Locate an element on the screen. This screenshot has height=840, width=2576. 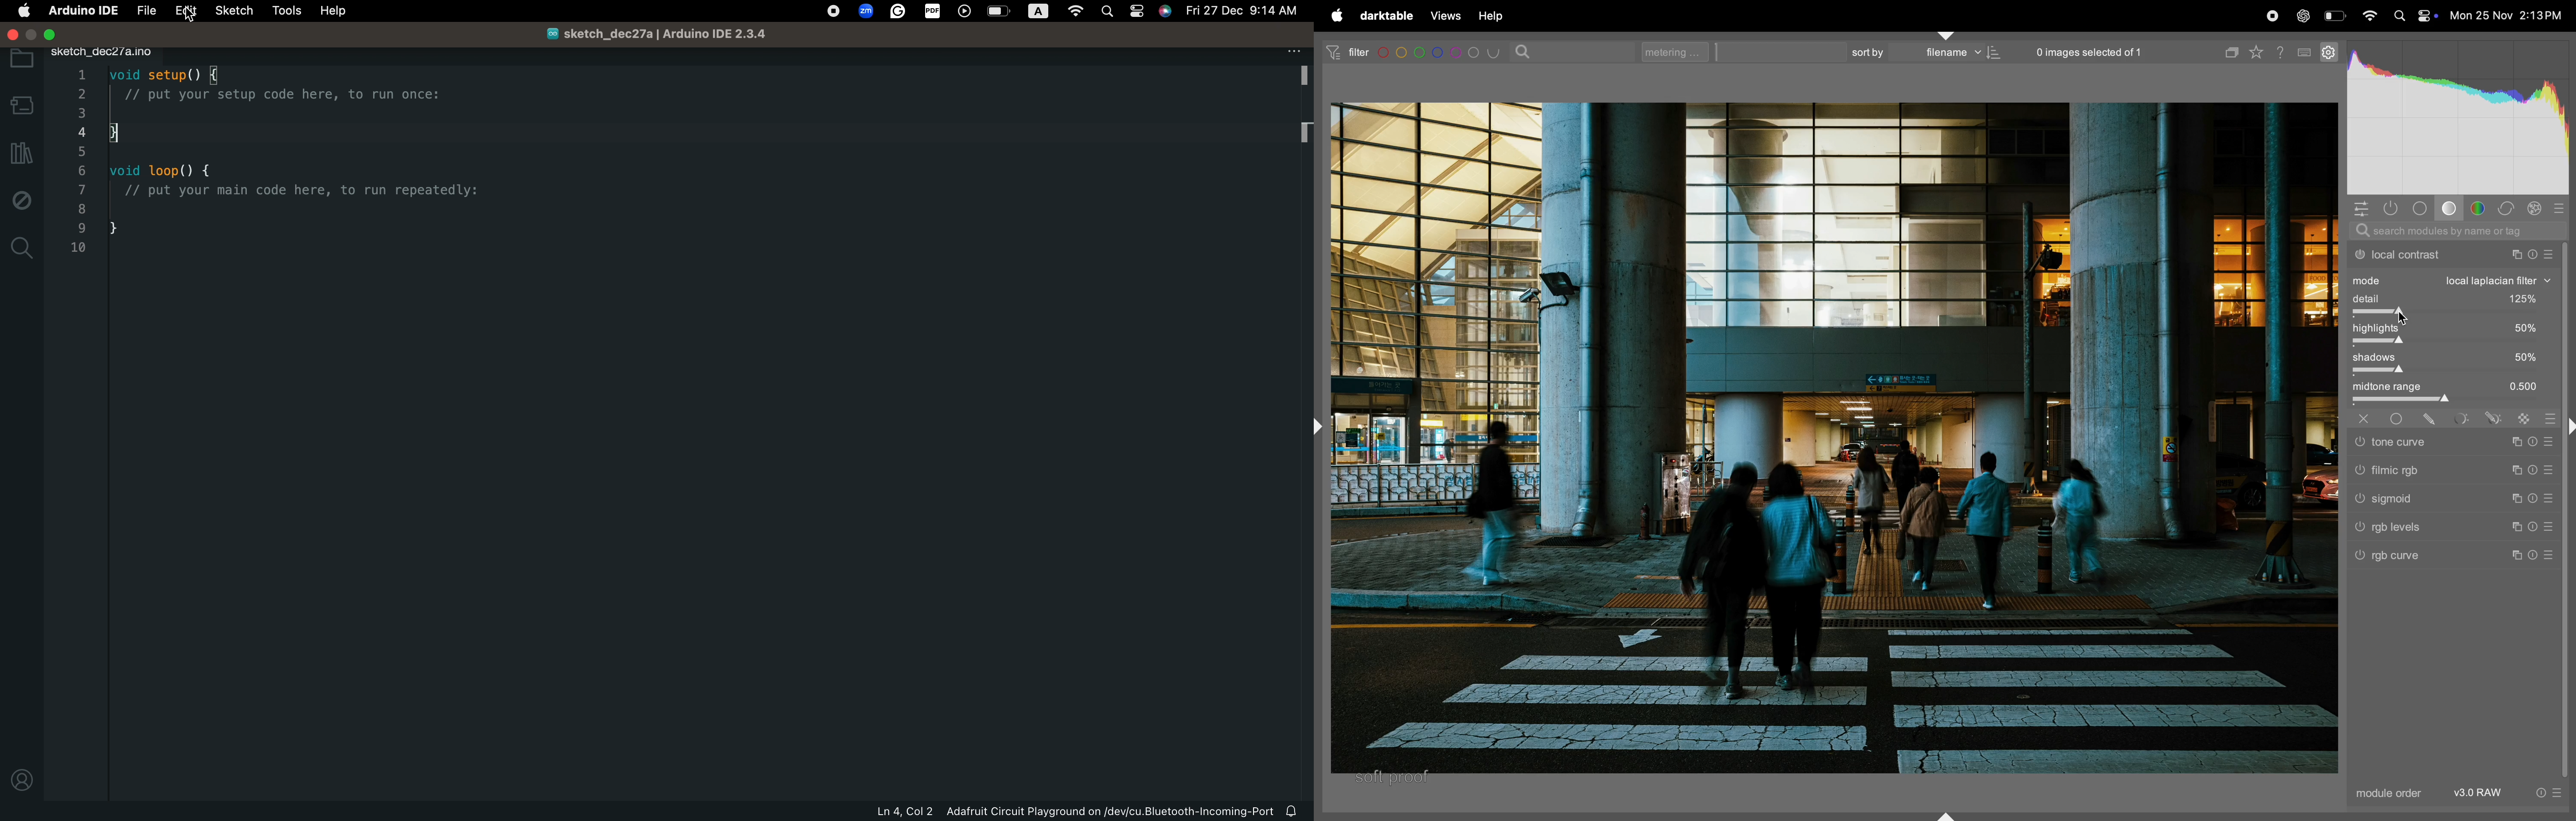
library  manager is located at coordinates (18, 152).